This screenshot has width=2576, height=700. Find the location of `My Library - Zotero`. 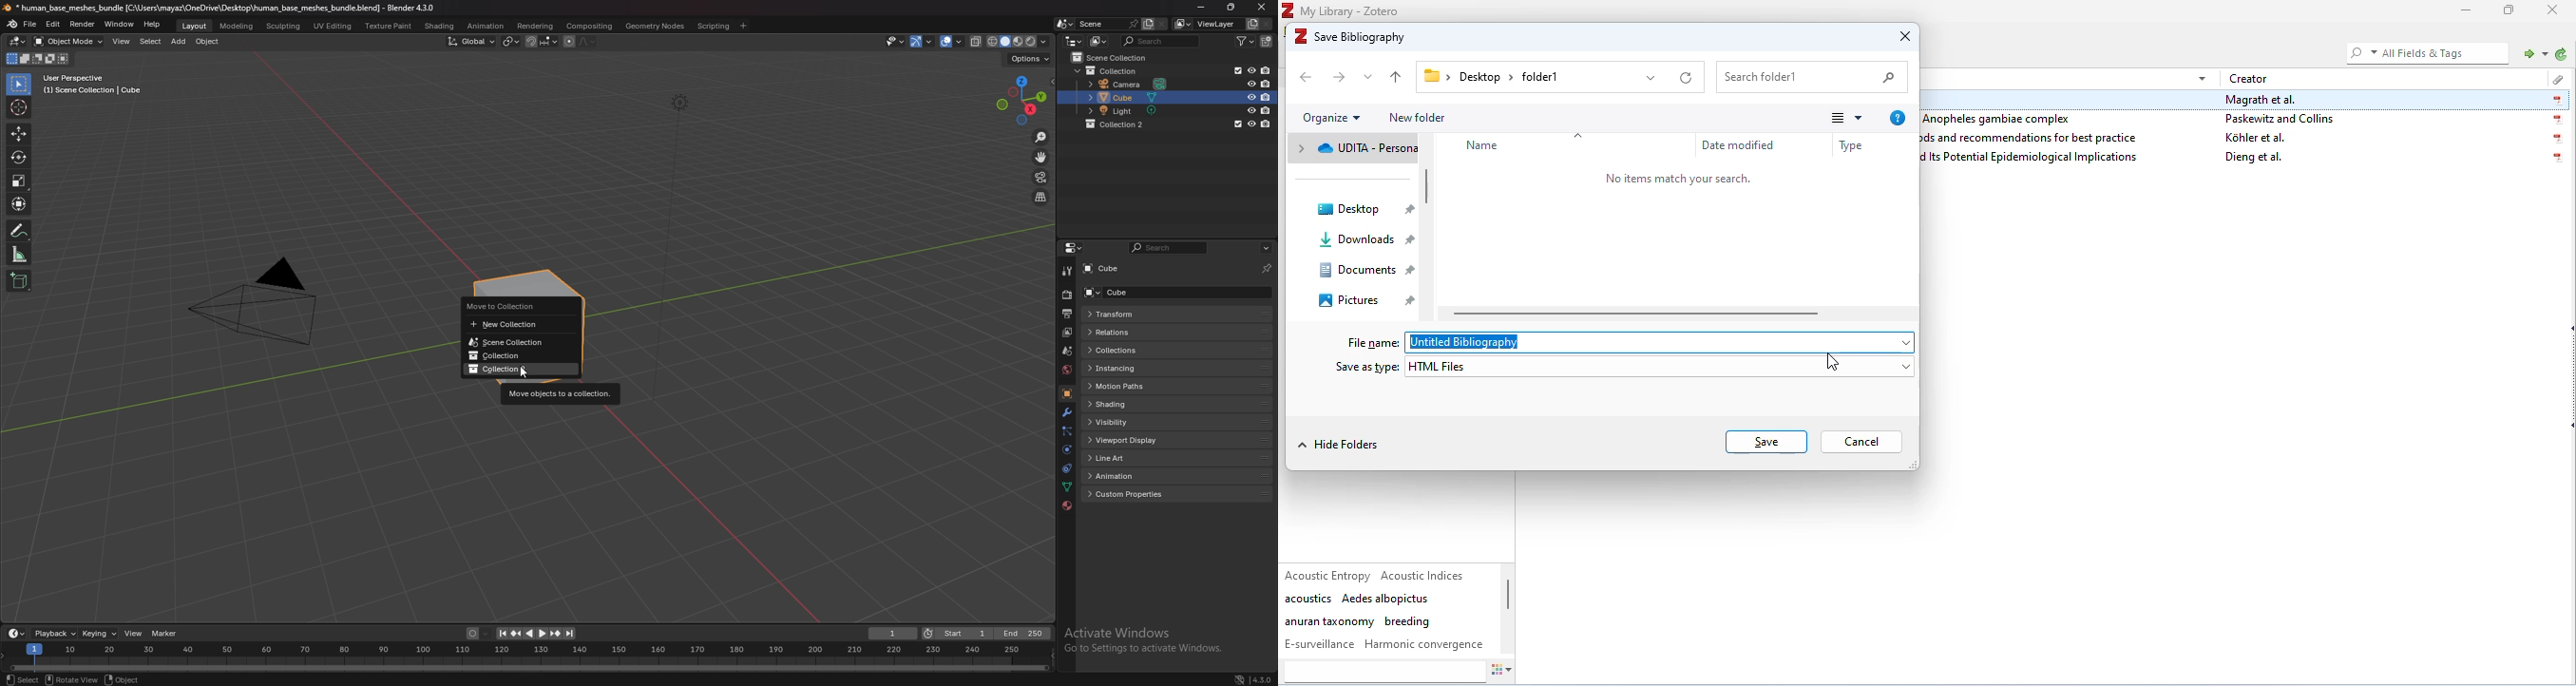

My Library - Zotero is located at coordinates (1352, 10).